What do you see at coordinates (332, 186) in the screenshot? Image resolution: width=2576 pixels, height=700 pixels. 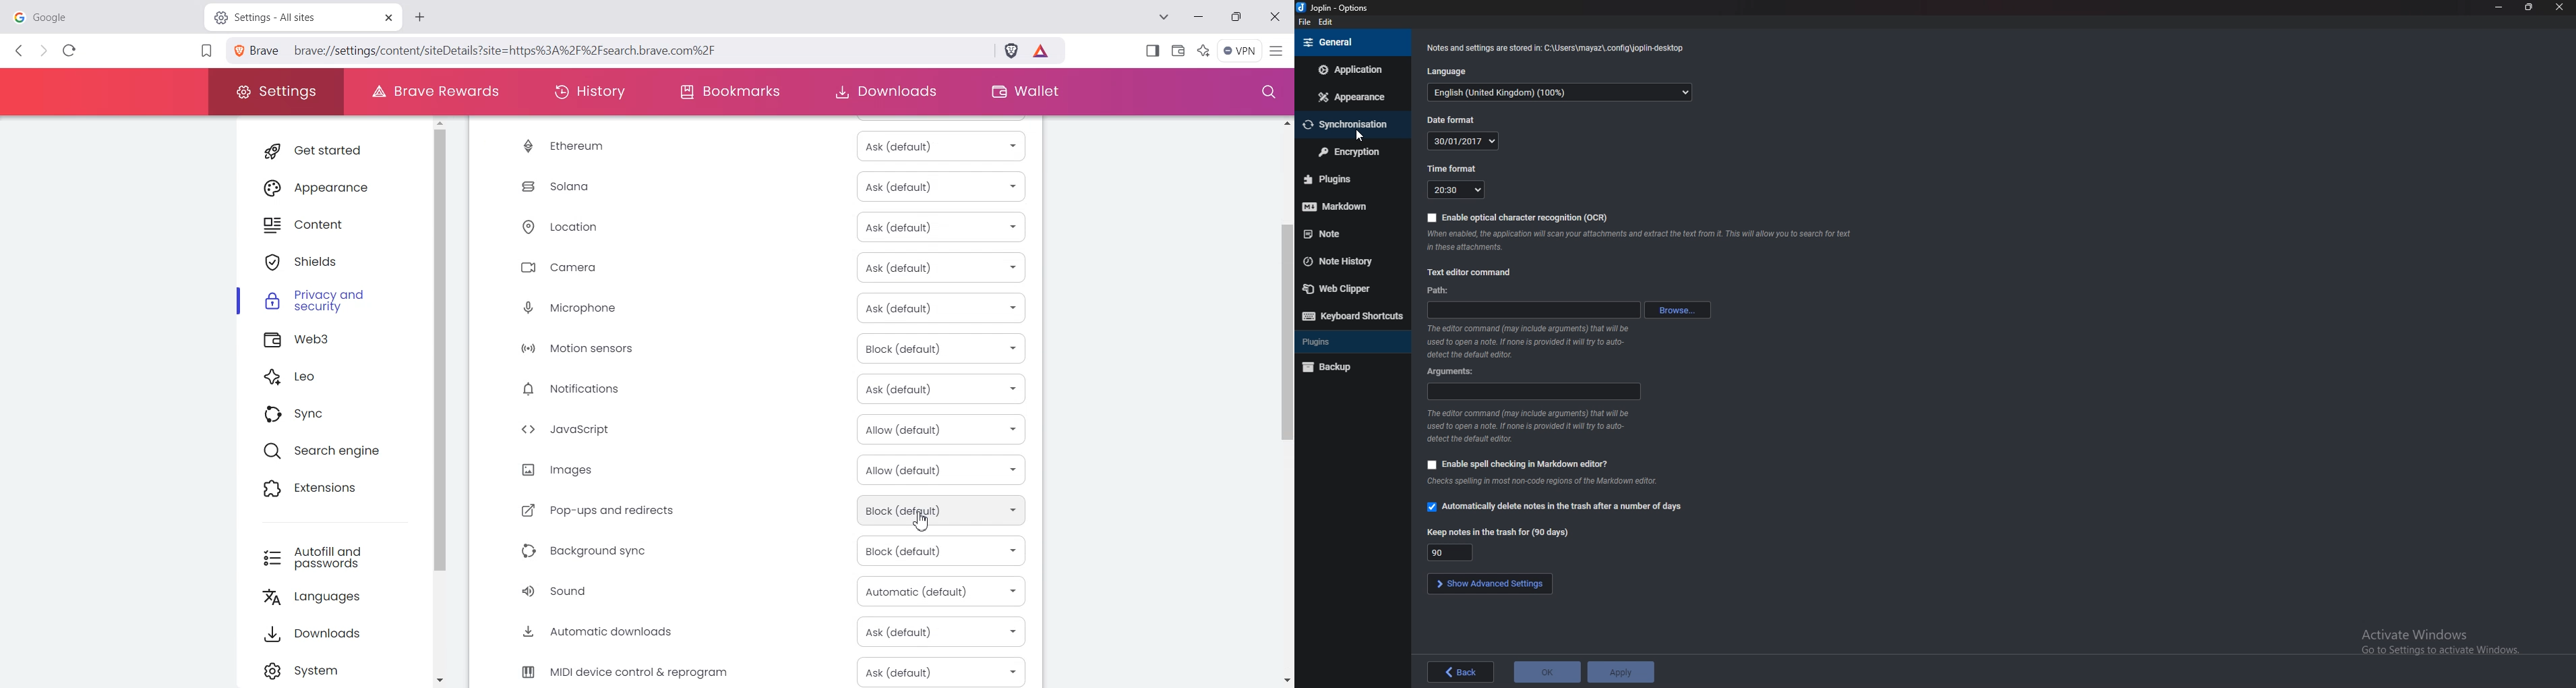 I see `Appearance` at bounding box center [332, 186].